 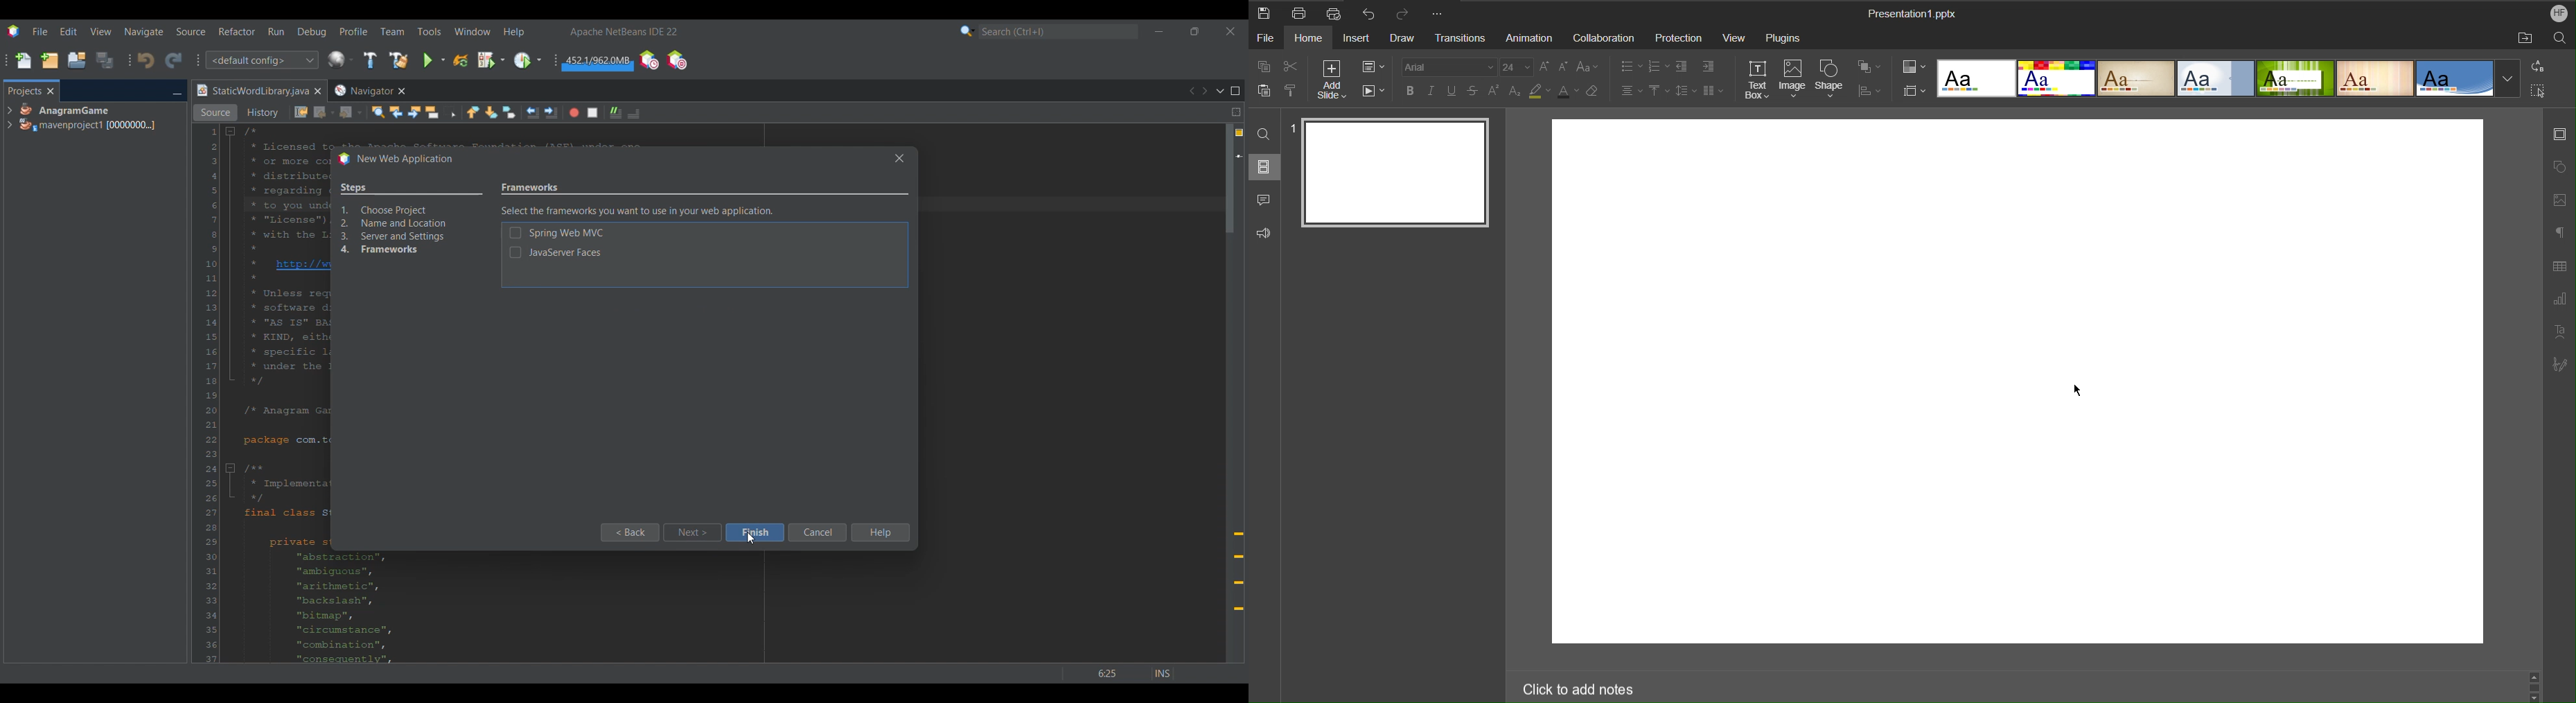 What do you see at coordinates (2213, 78) in the screenshot?
I see `Templates` at bounding box center [2213, 78].